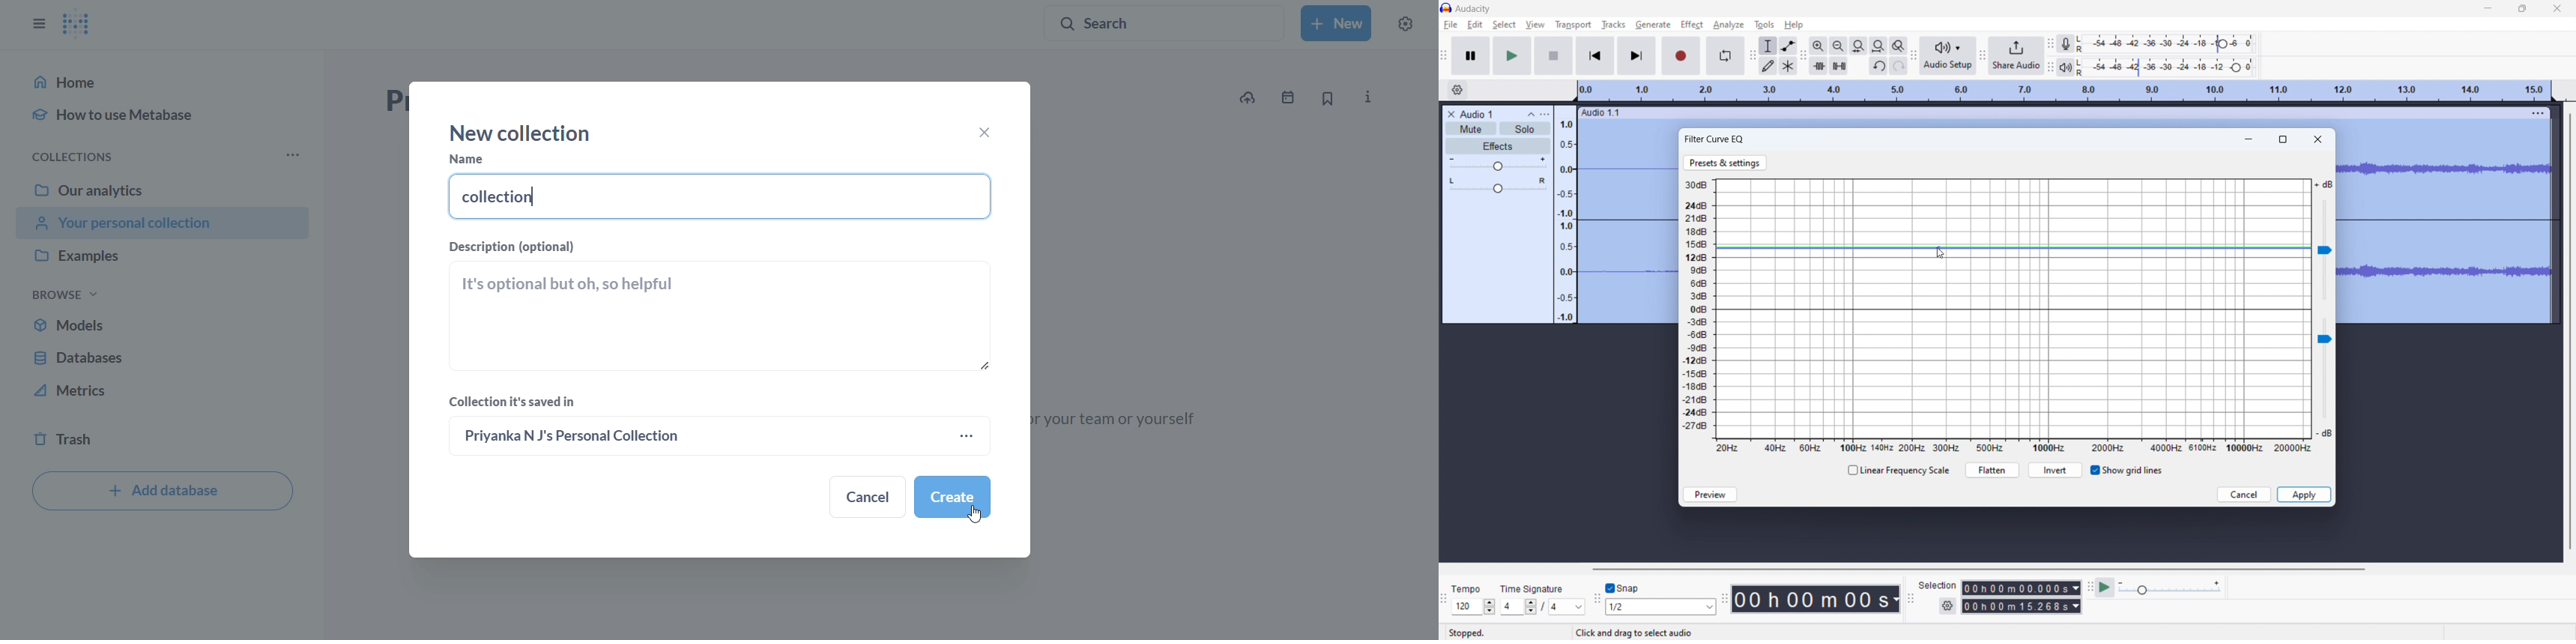 The image size is (2576, 644). What do you see at coordinates (2244, 495) in the screenshot?
I see `cancel` at bounding box center [2244, 495].